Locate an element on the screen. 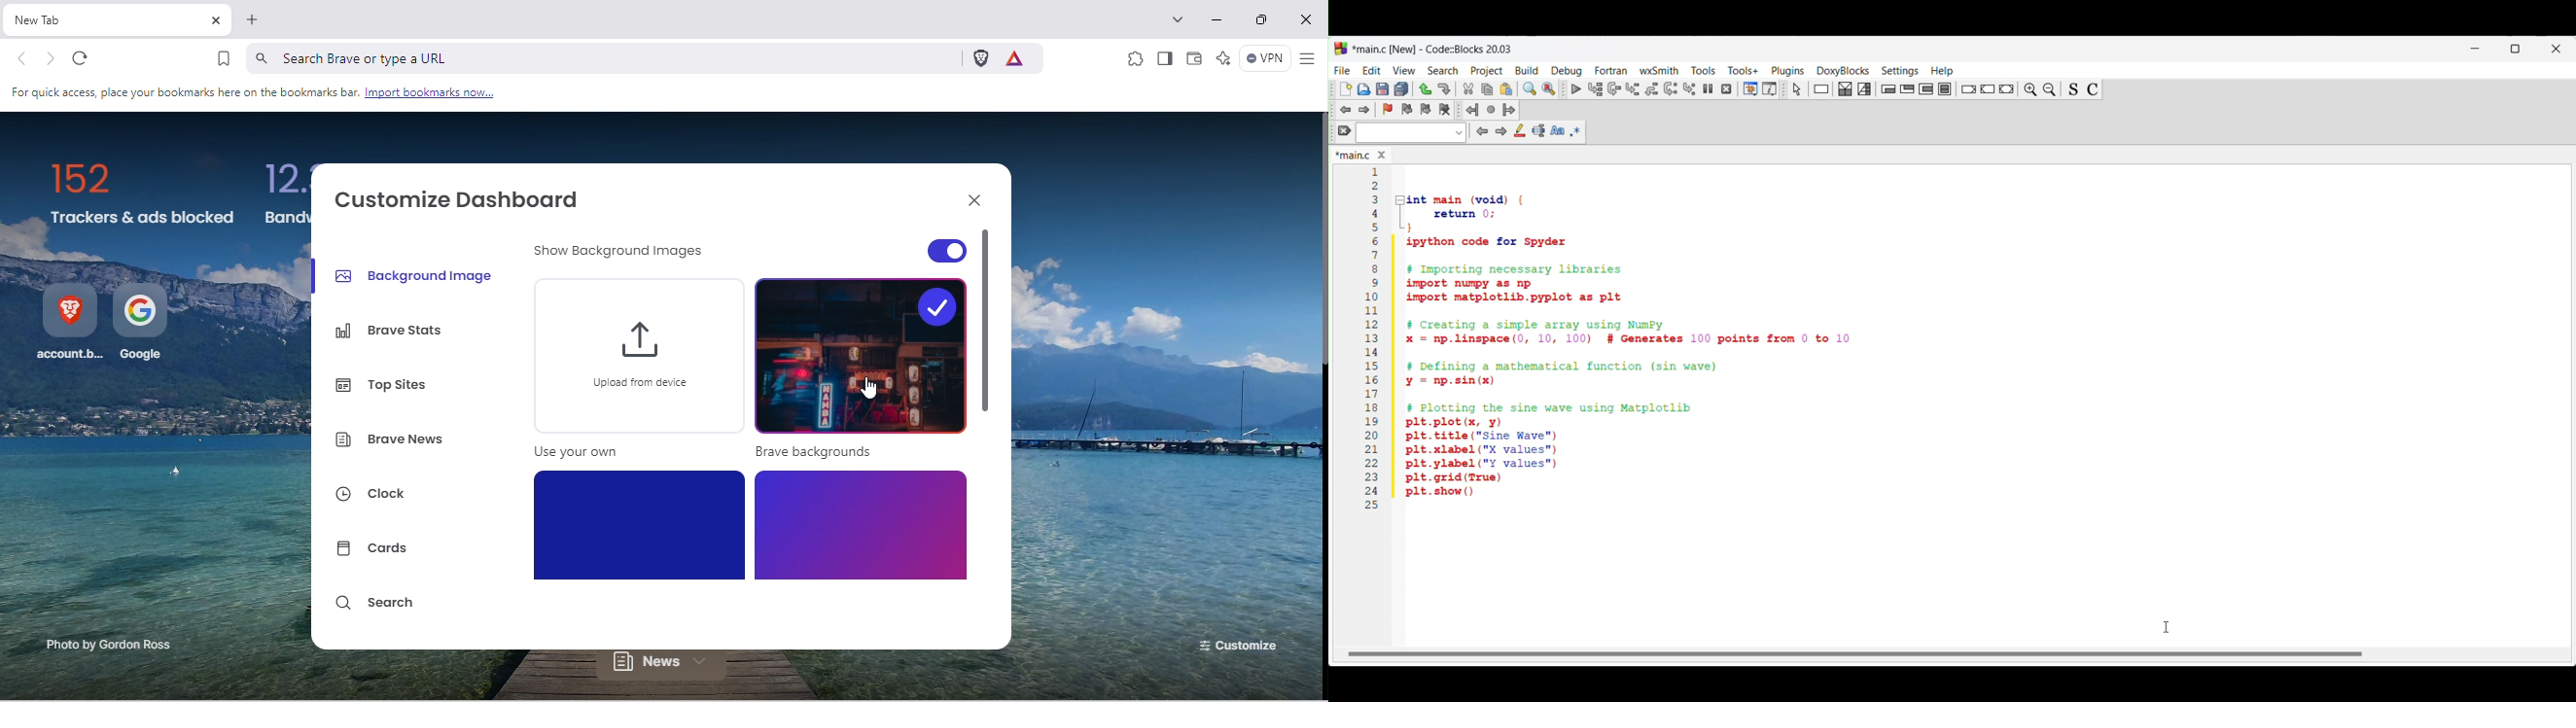 This screenshot has width=2576, height=728. Project menu is located at coordinates (1487, 72).